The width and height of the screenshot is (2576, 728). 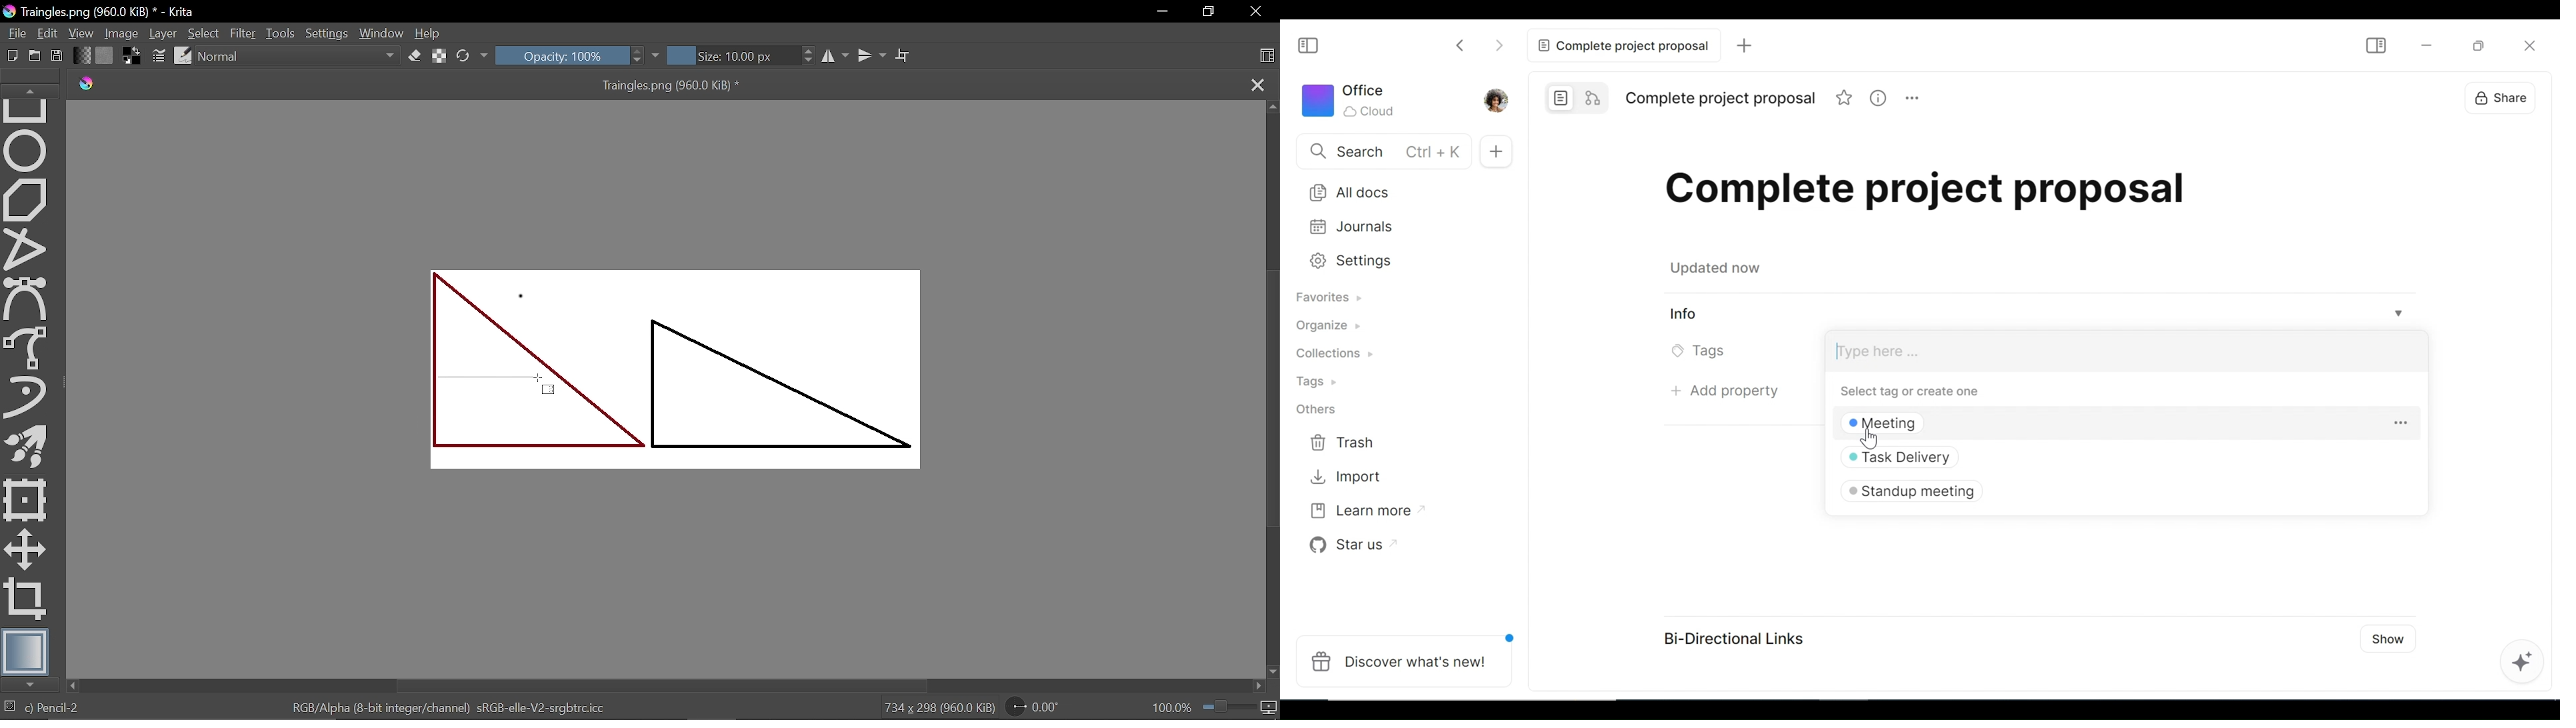 What do you see at coordinates (328, 33) in the screenshot?
I see `Settings` at bounding box center [328, 33].